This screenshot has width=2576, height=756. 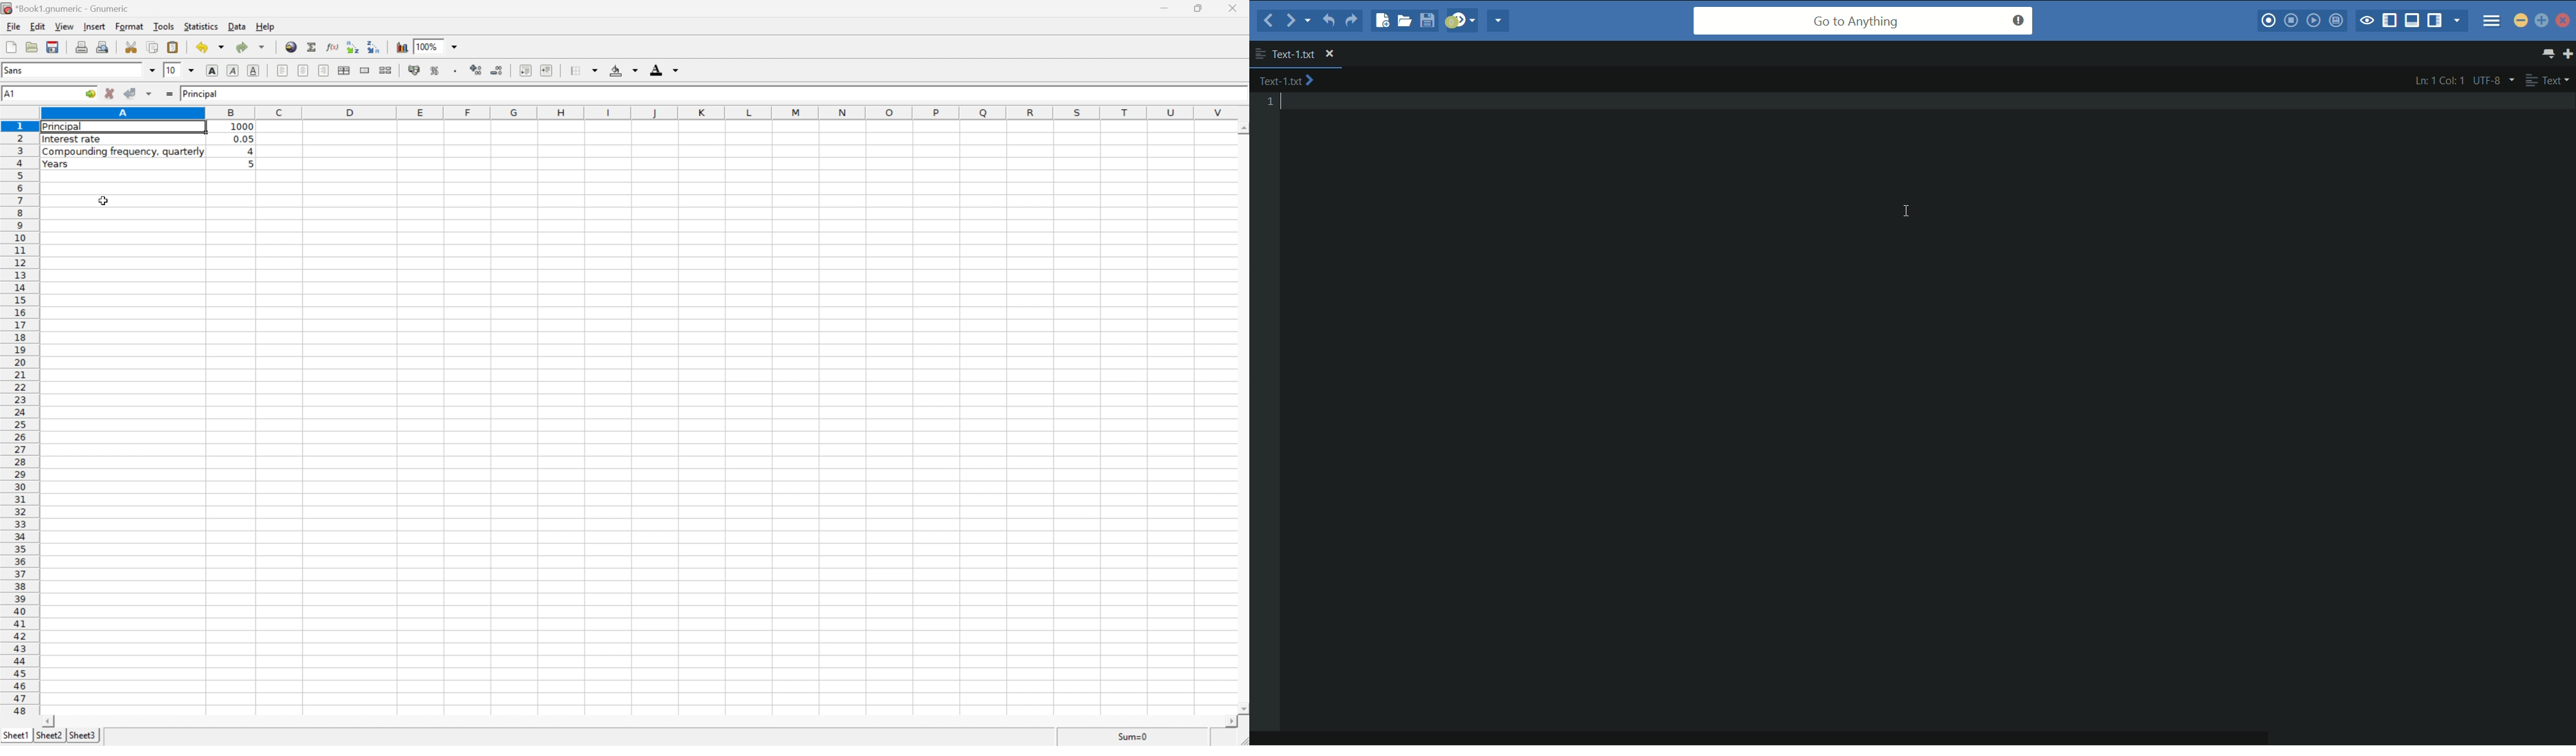 I want to click on text, so click(x=2547, y=80).